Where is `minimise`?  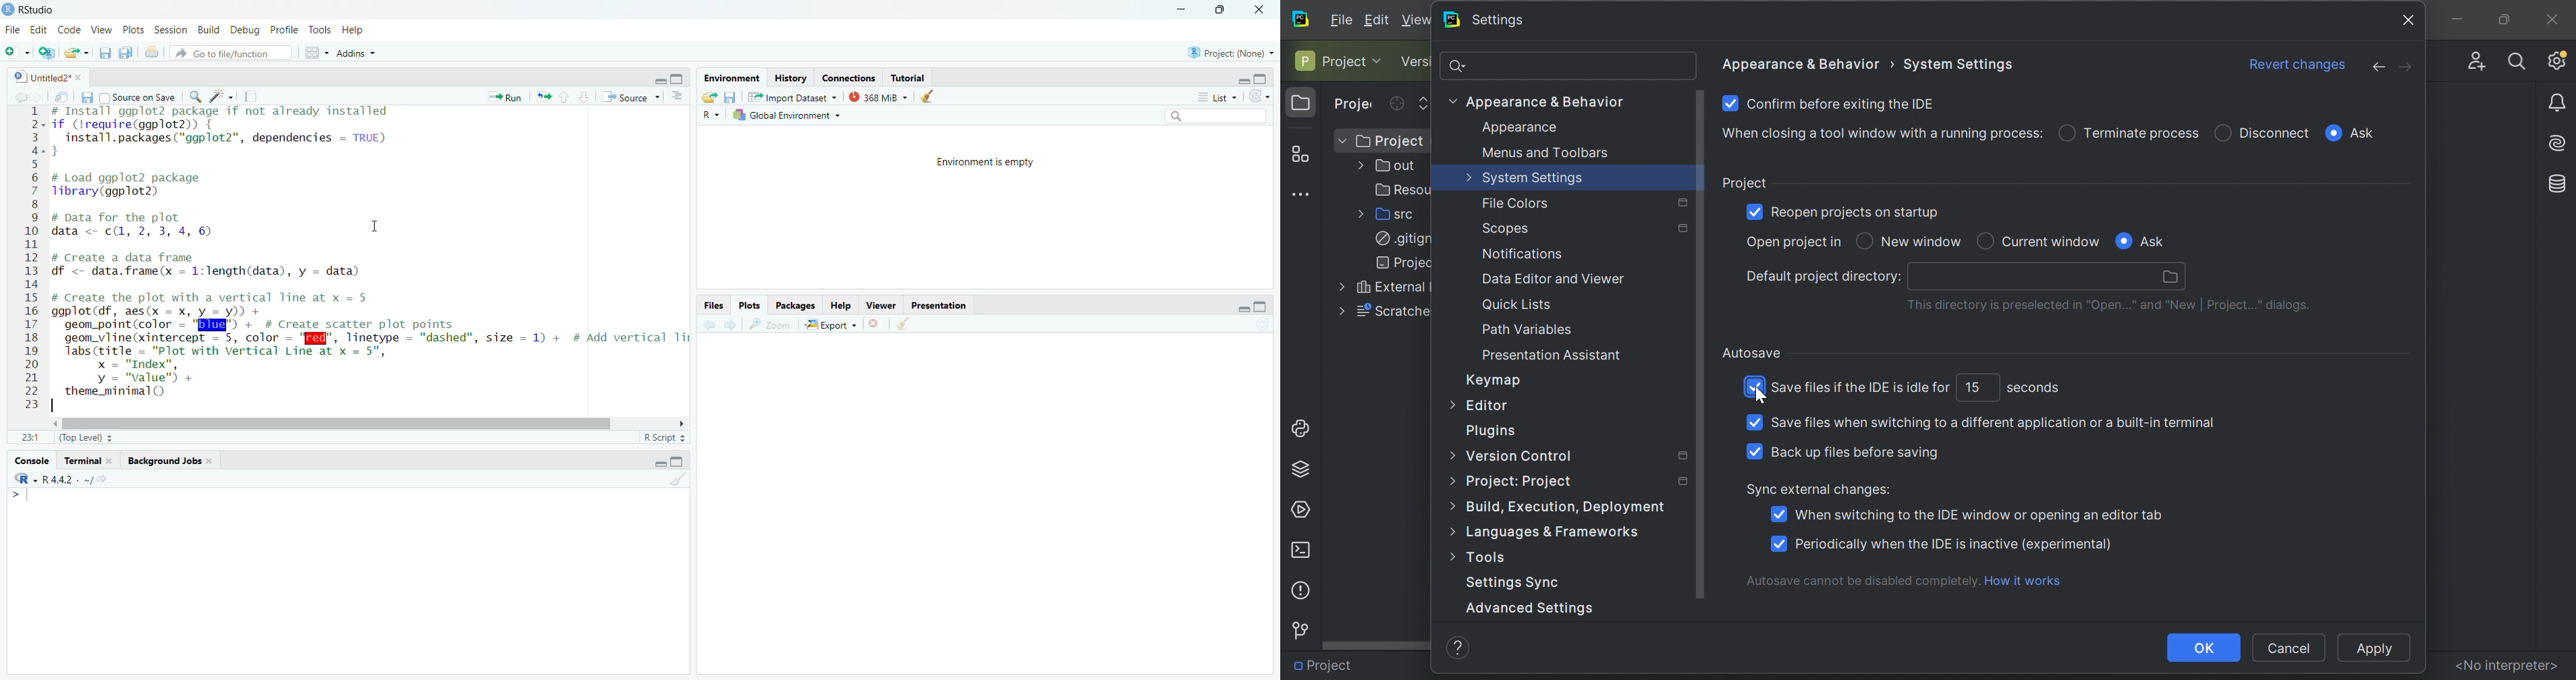
minimise is located at coordinates (654, 463).